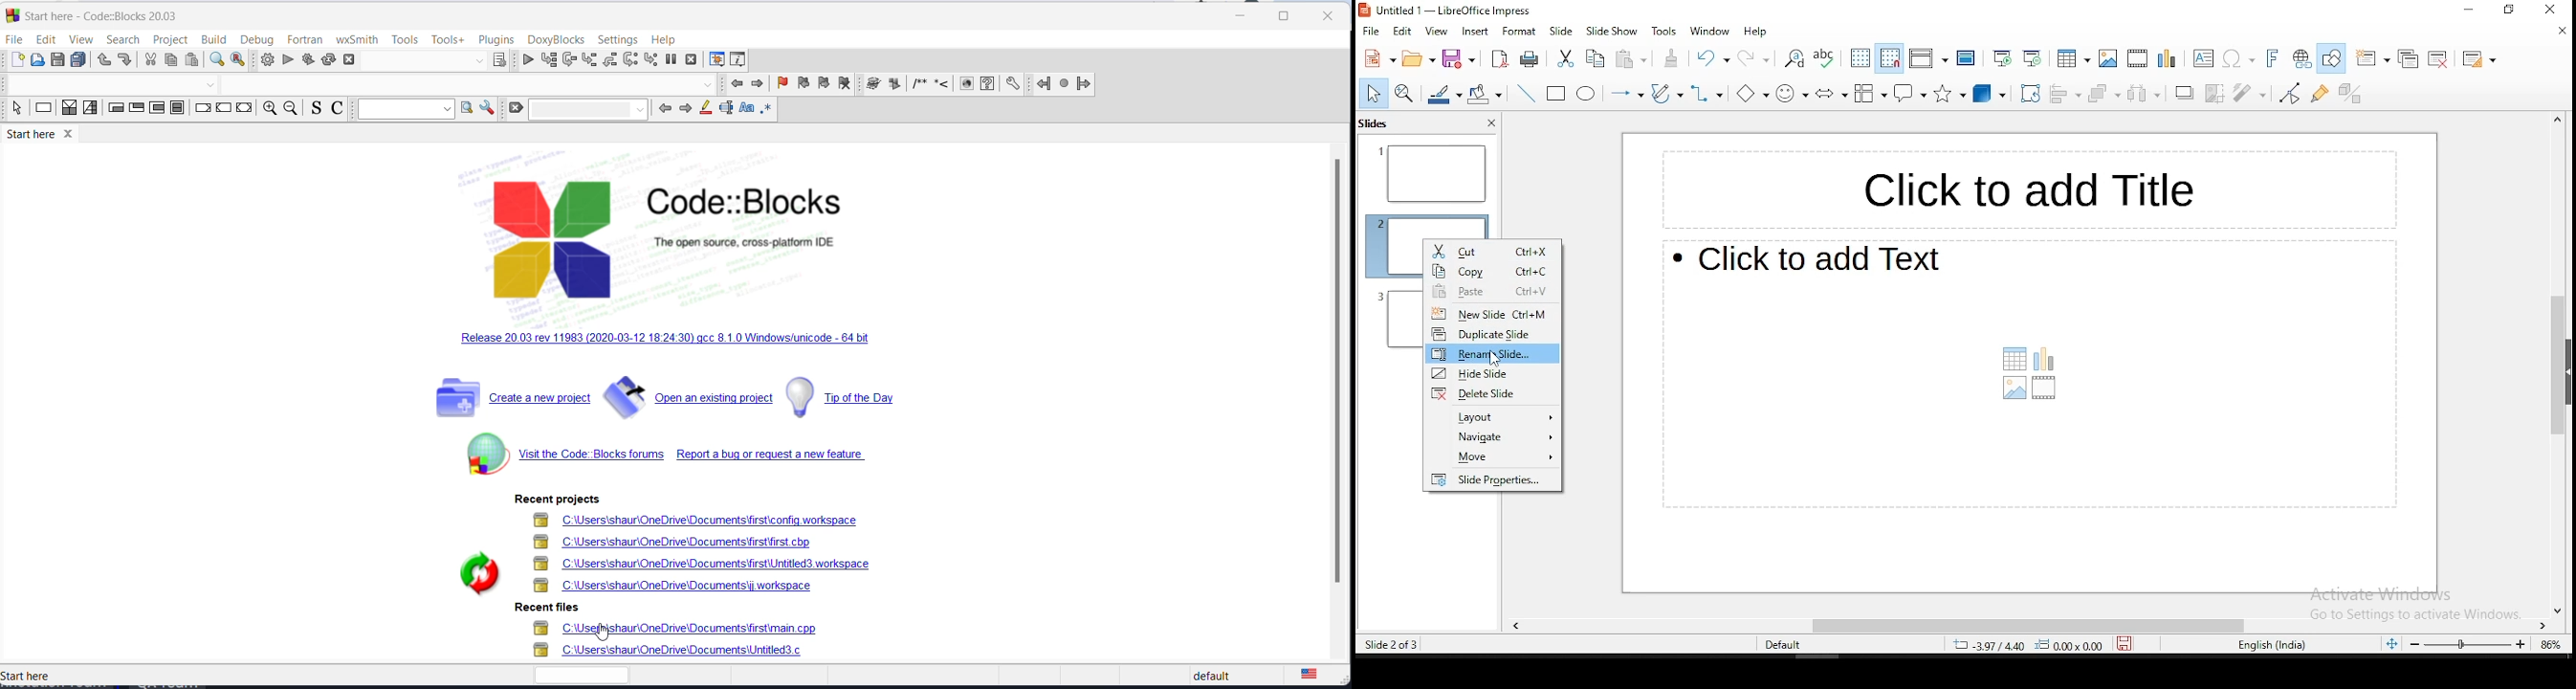 This screenshot has width=2576, height=700. I want to click on open existing project, so click(688, 398).